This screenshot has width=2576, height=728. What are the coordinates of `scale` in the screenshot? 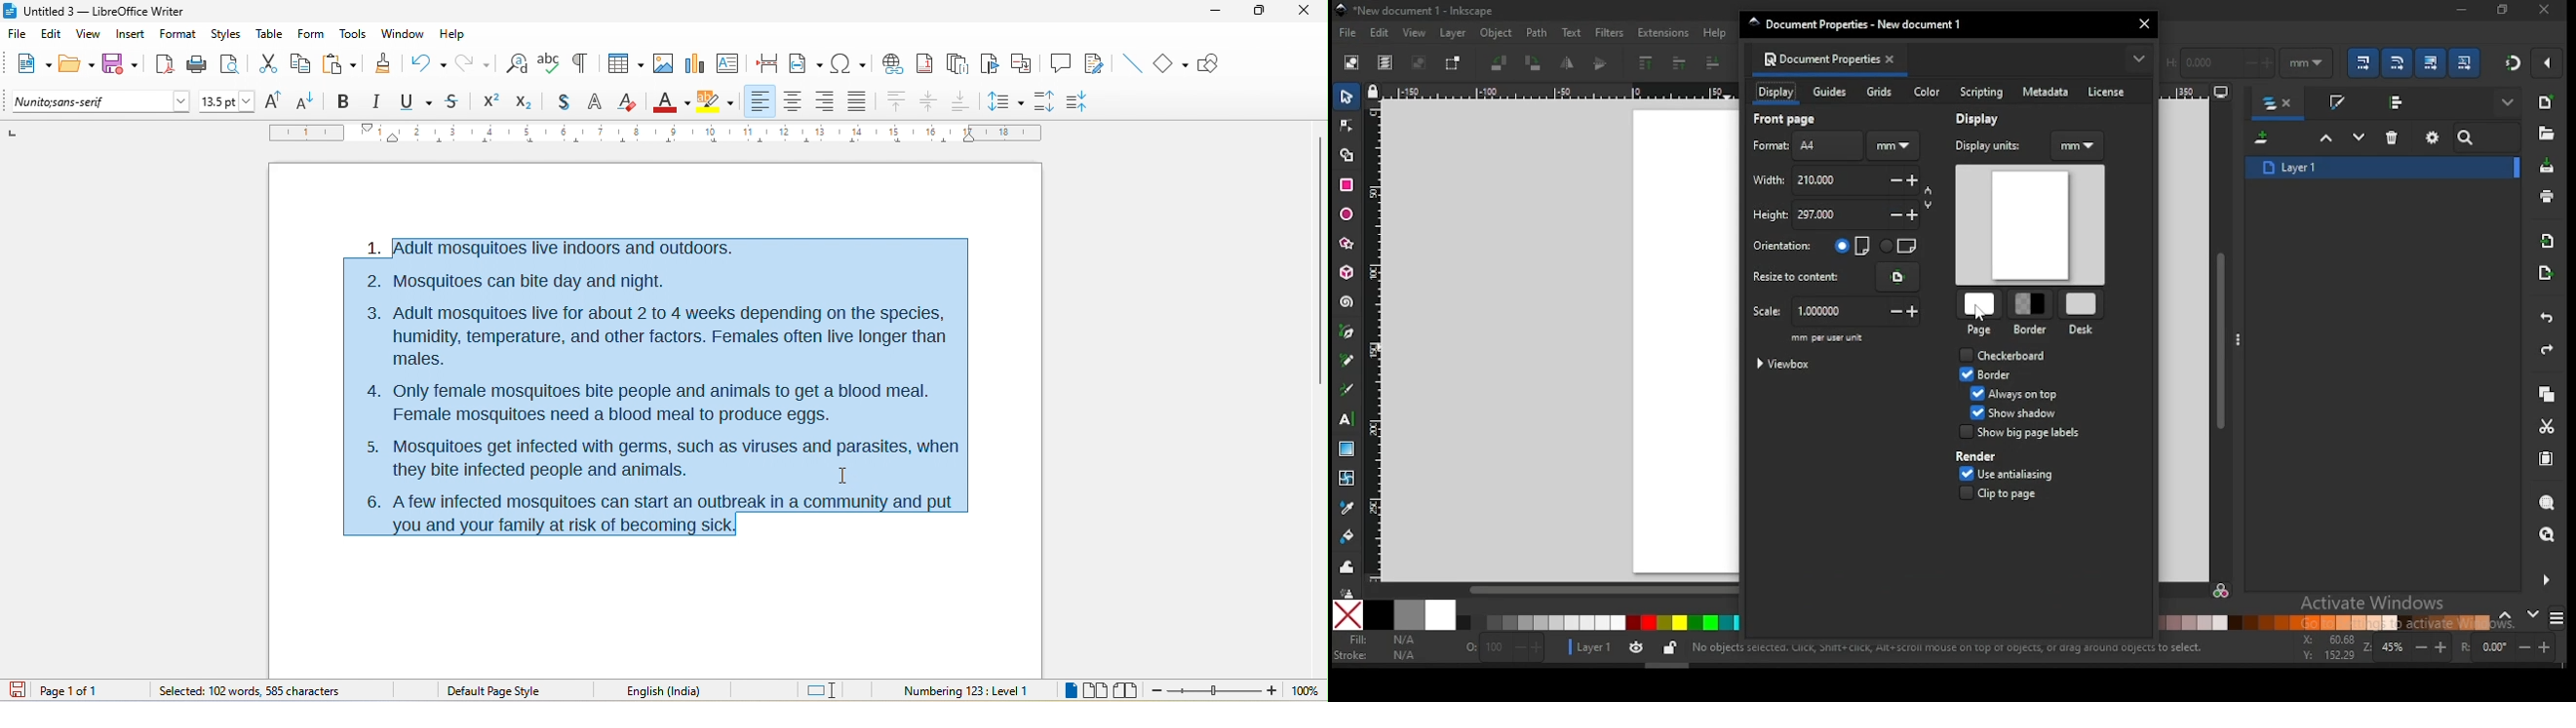 It's located at (1832, 312).